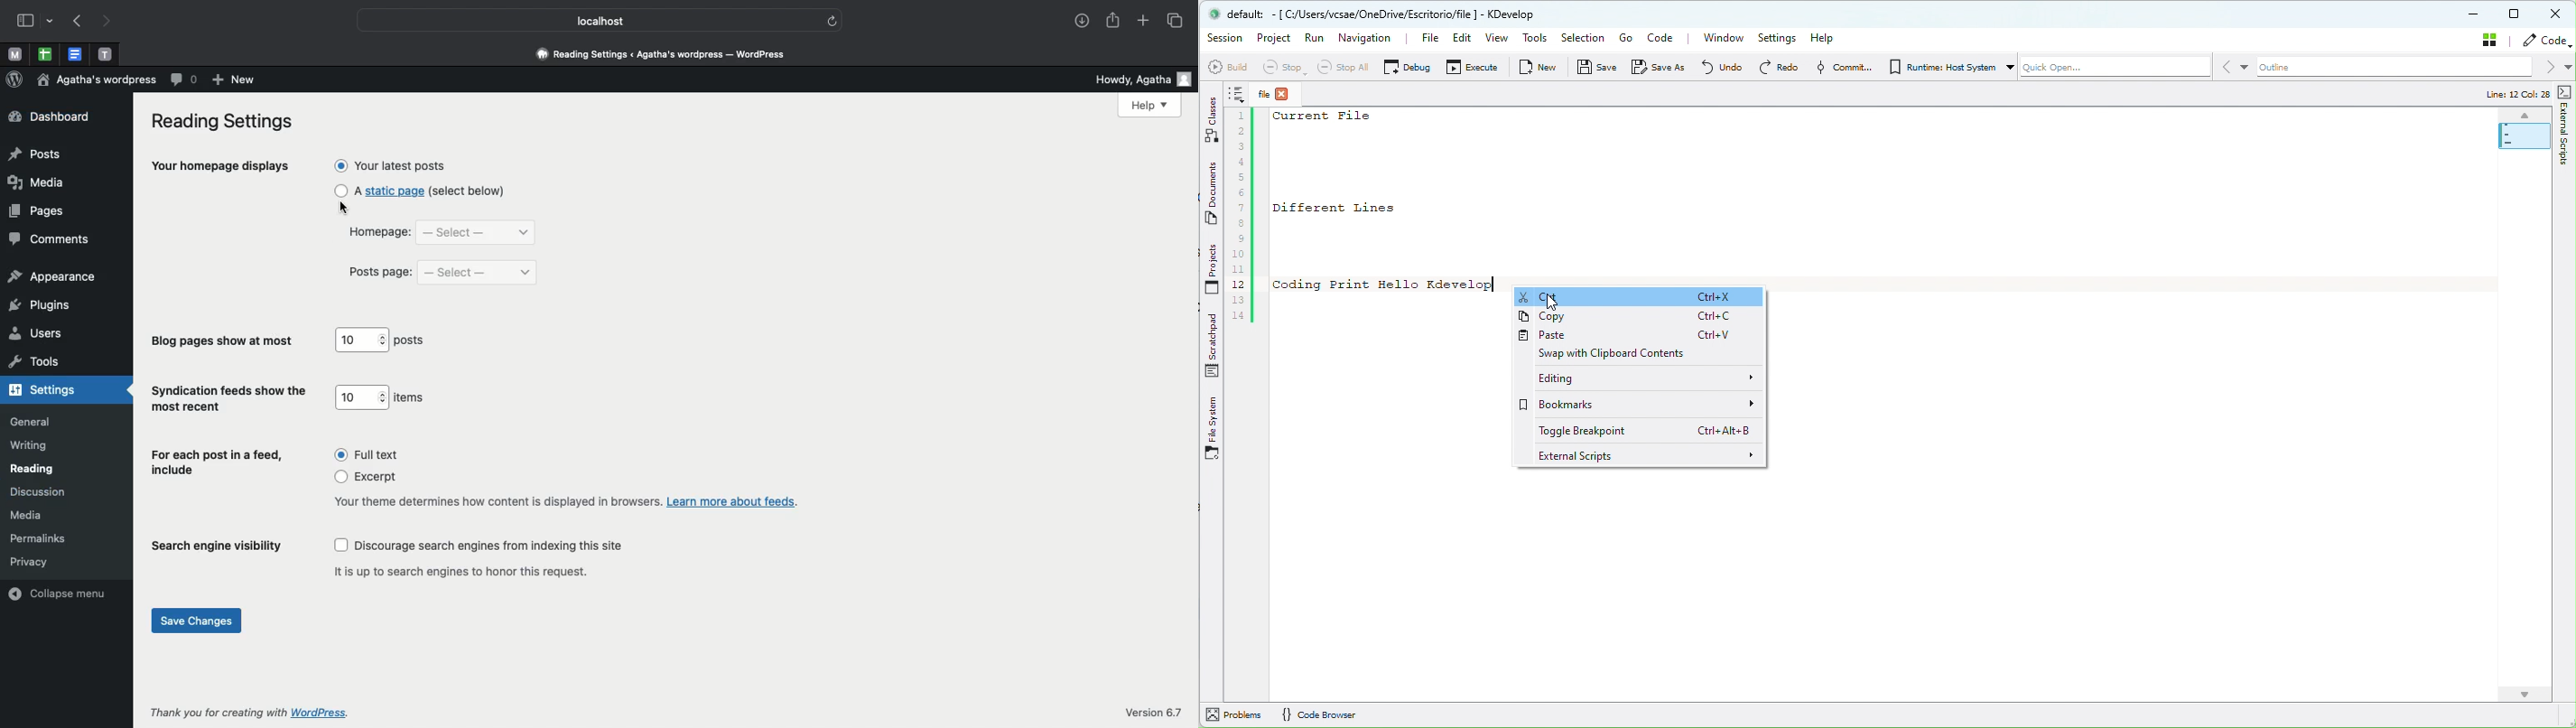  I want to click on Excerpt, so click(372, 478).